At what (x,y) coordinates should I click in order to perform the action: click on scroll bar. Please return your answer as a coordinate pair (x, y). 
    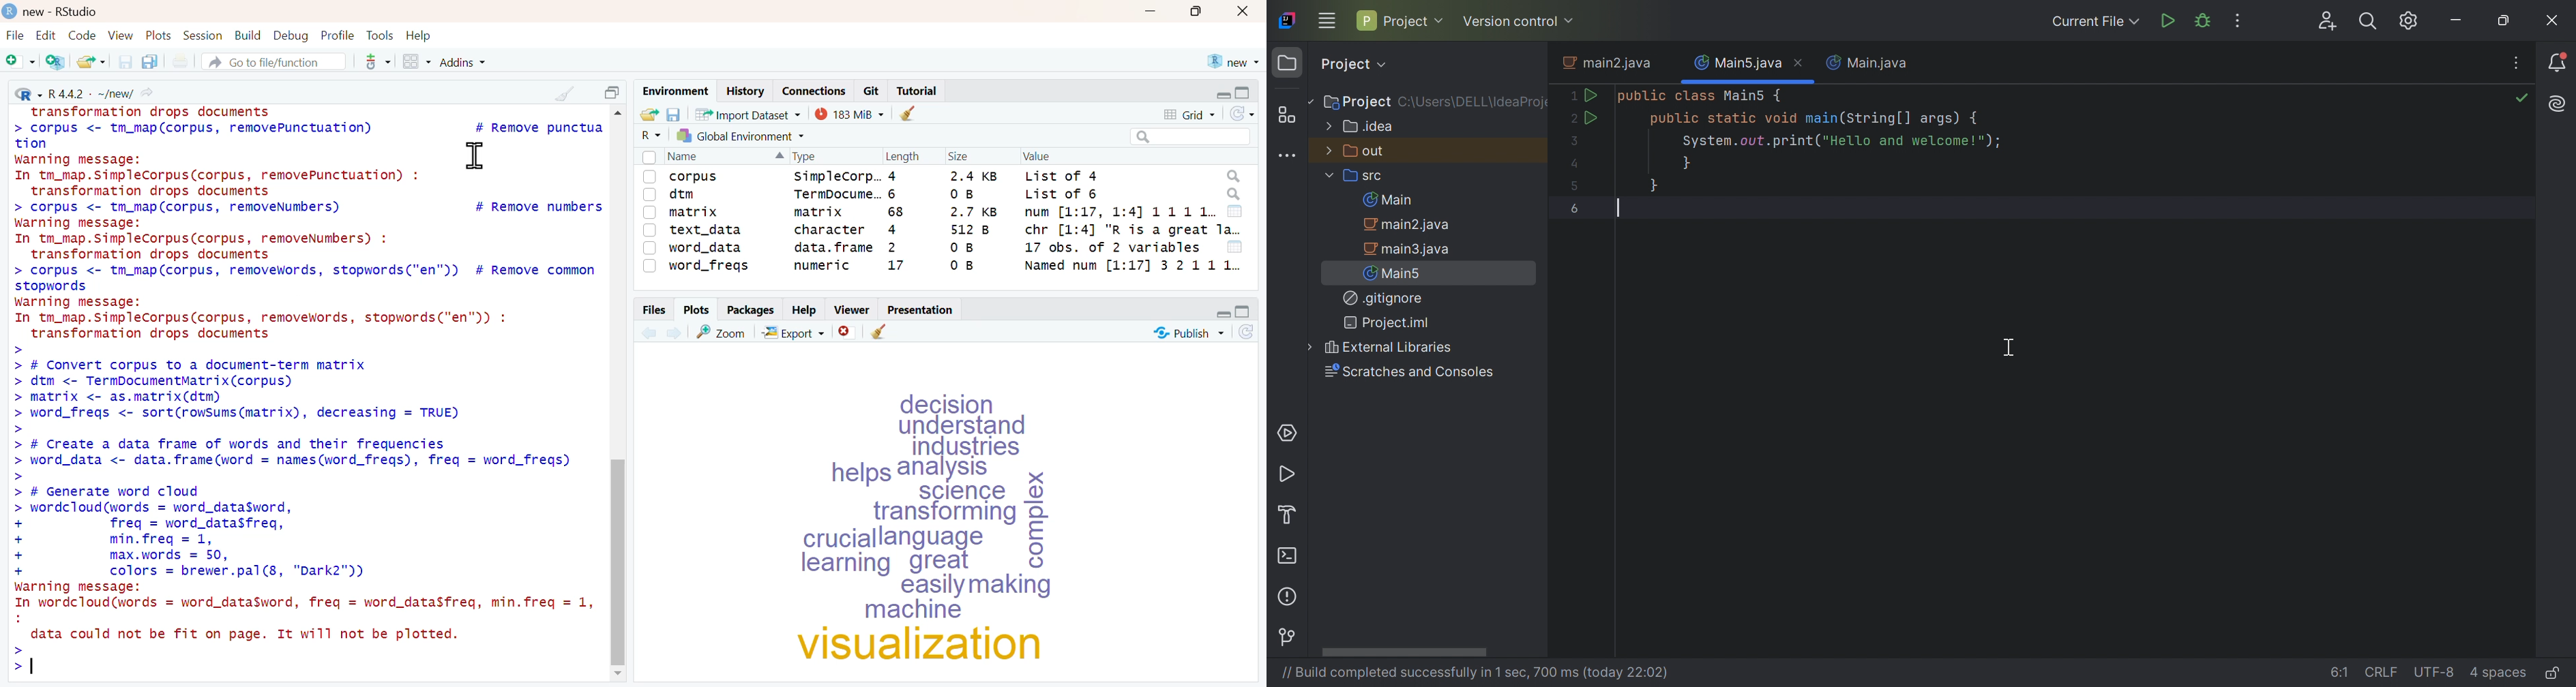
    Looking at the image, I should click on (620, 560).